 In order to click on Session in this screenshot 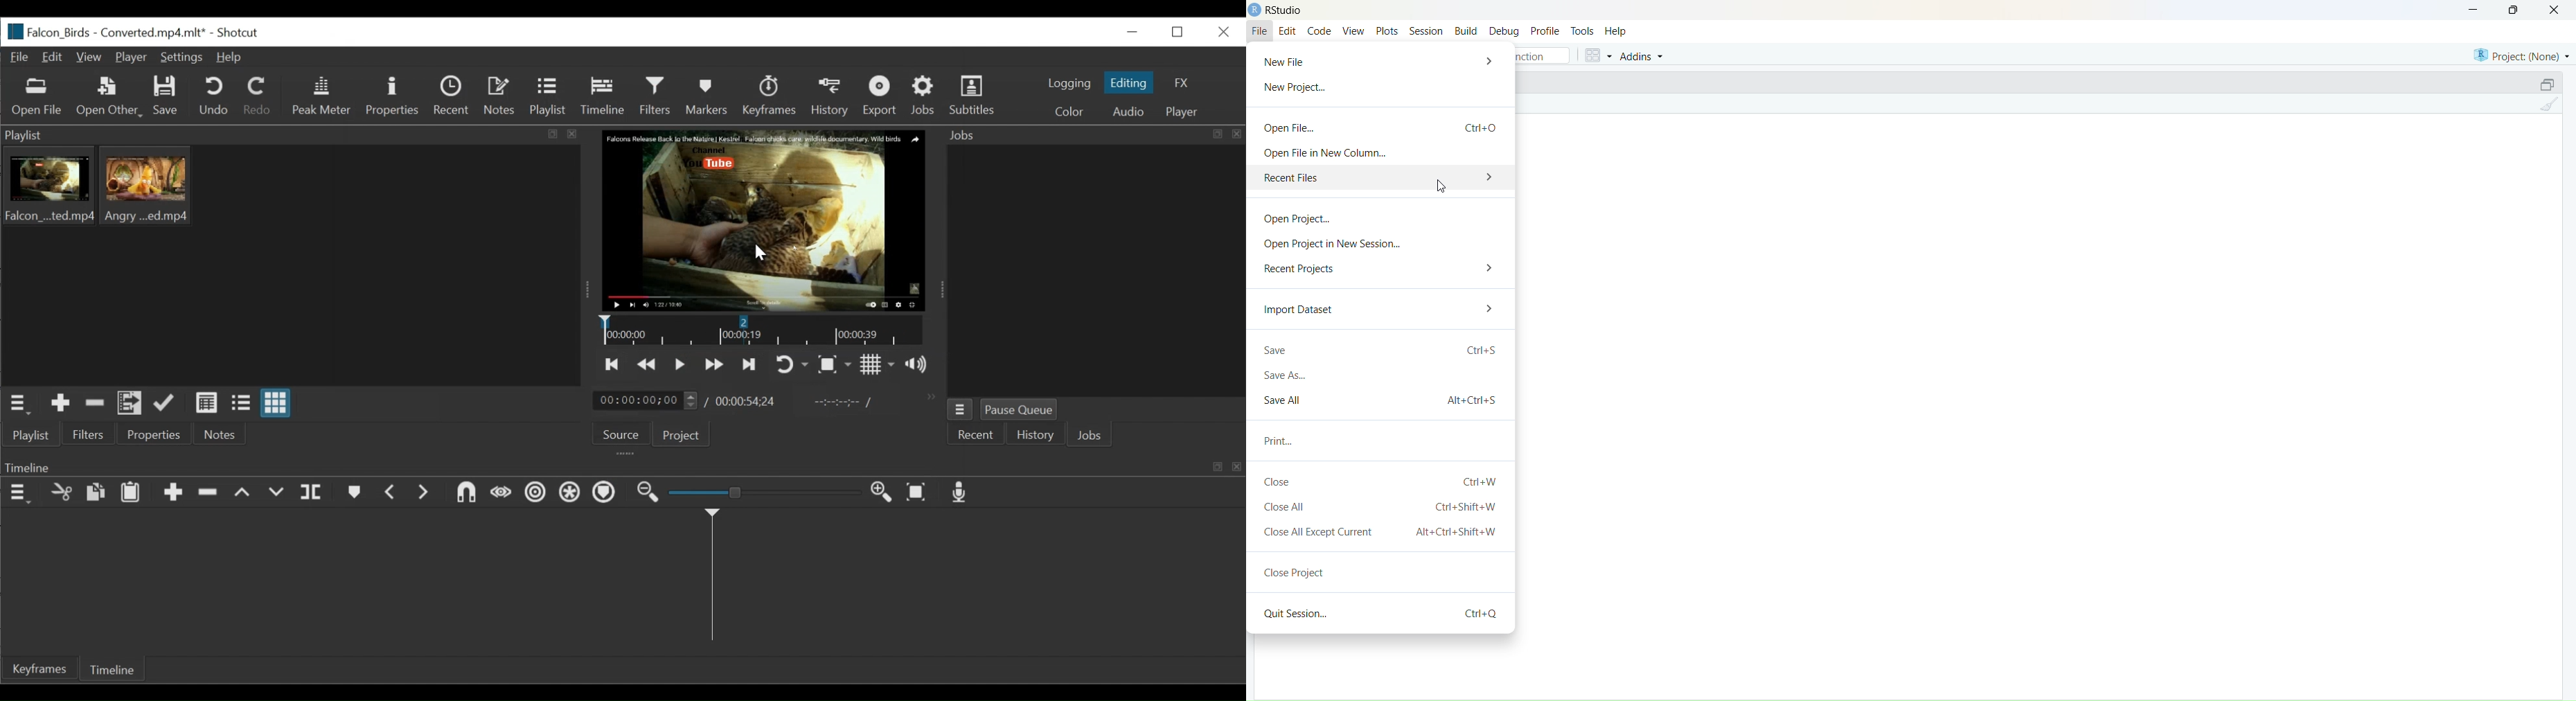, I will do `click(1425, 30)`.